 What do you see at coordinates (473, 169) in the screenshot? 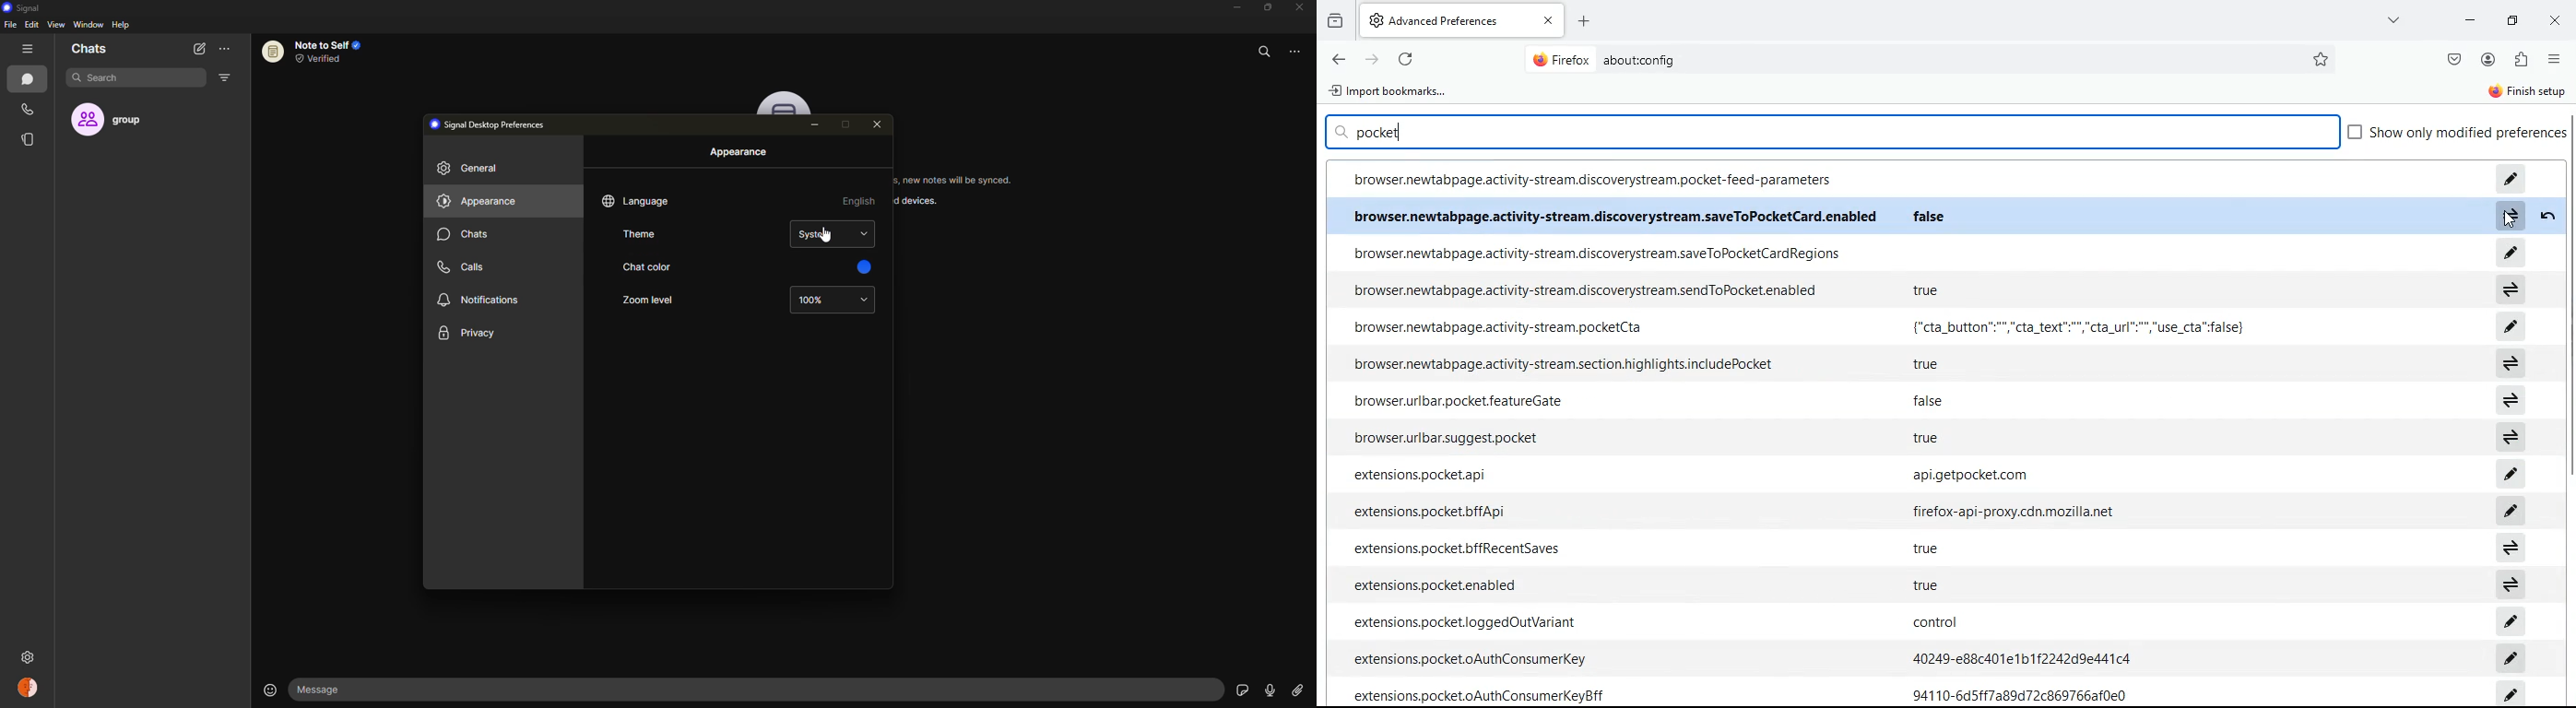
I see `general` at bounding box center [473, 169].